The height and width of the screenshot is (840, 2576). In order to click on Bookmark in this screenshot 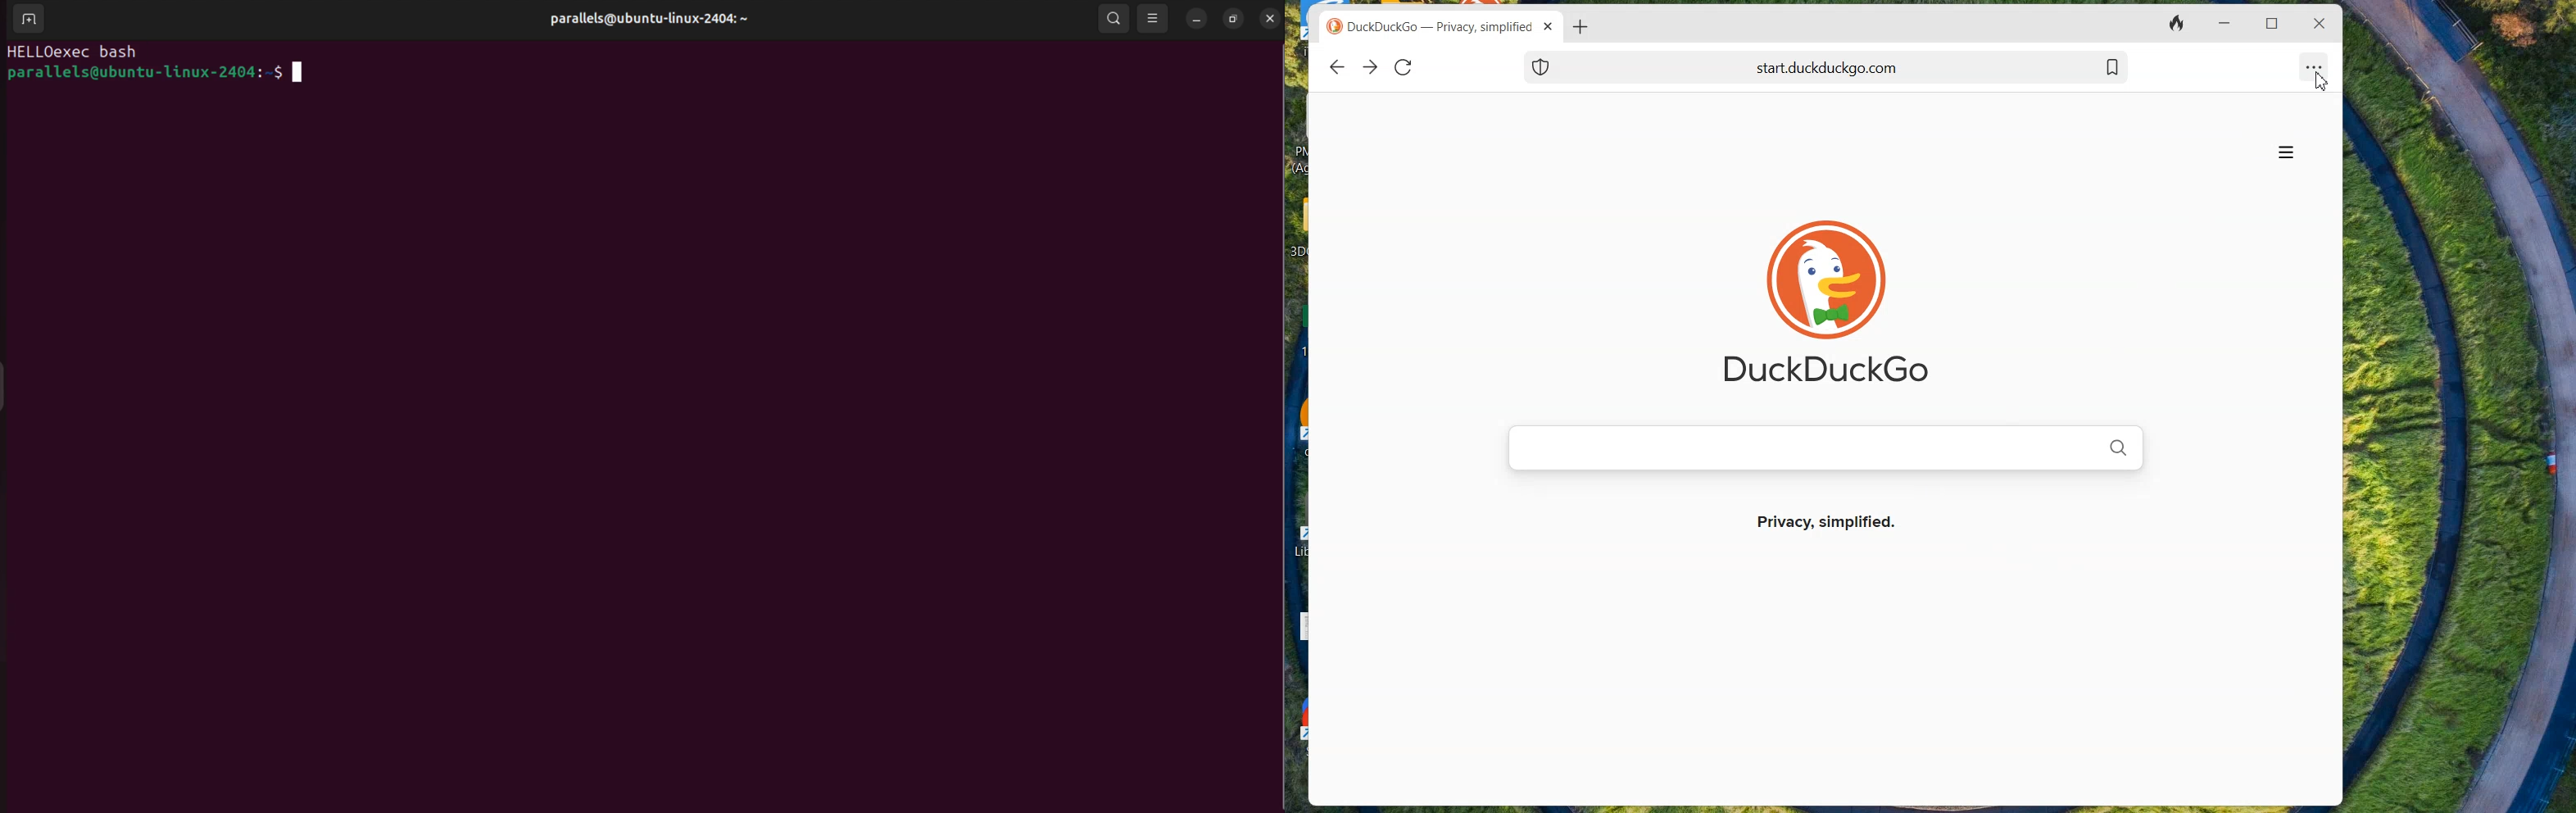, I will do `click(2112, 66)`.